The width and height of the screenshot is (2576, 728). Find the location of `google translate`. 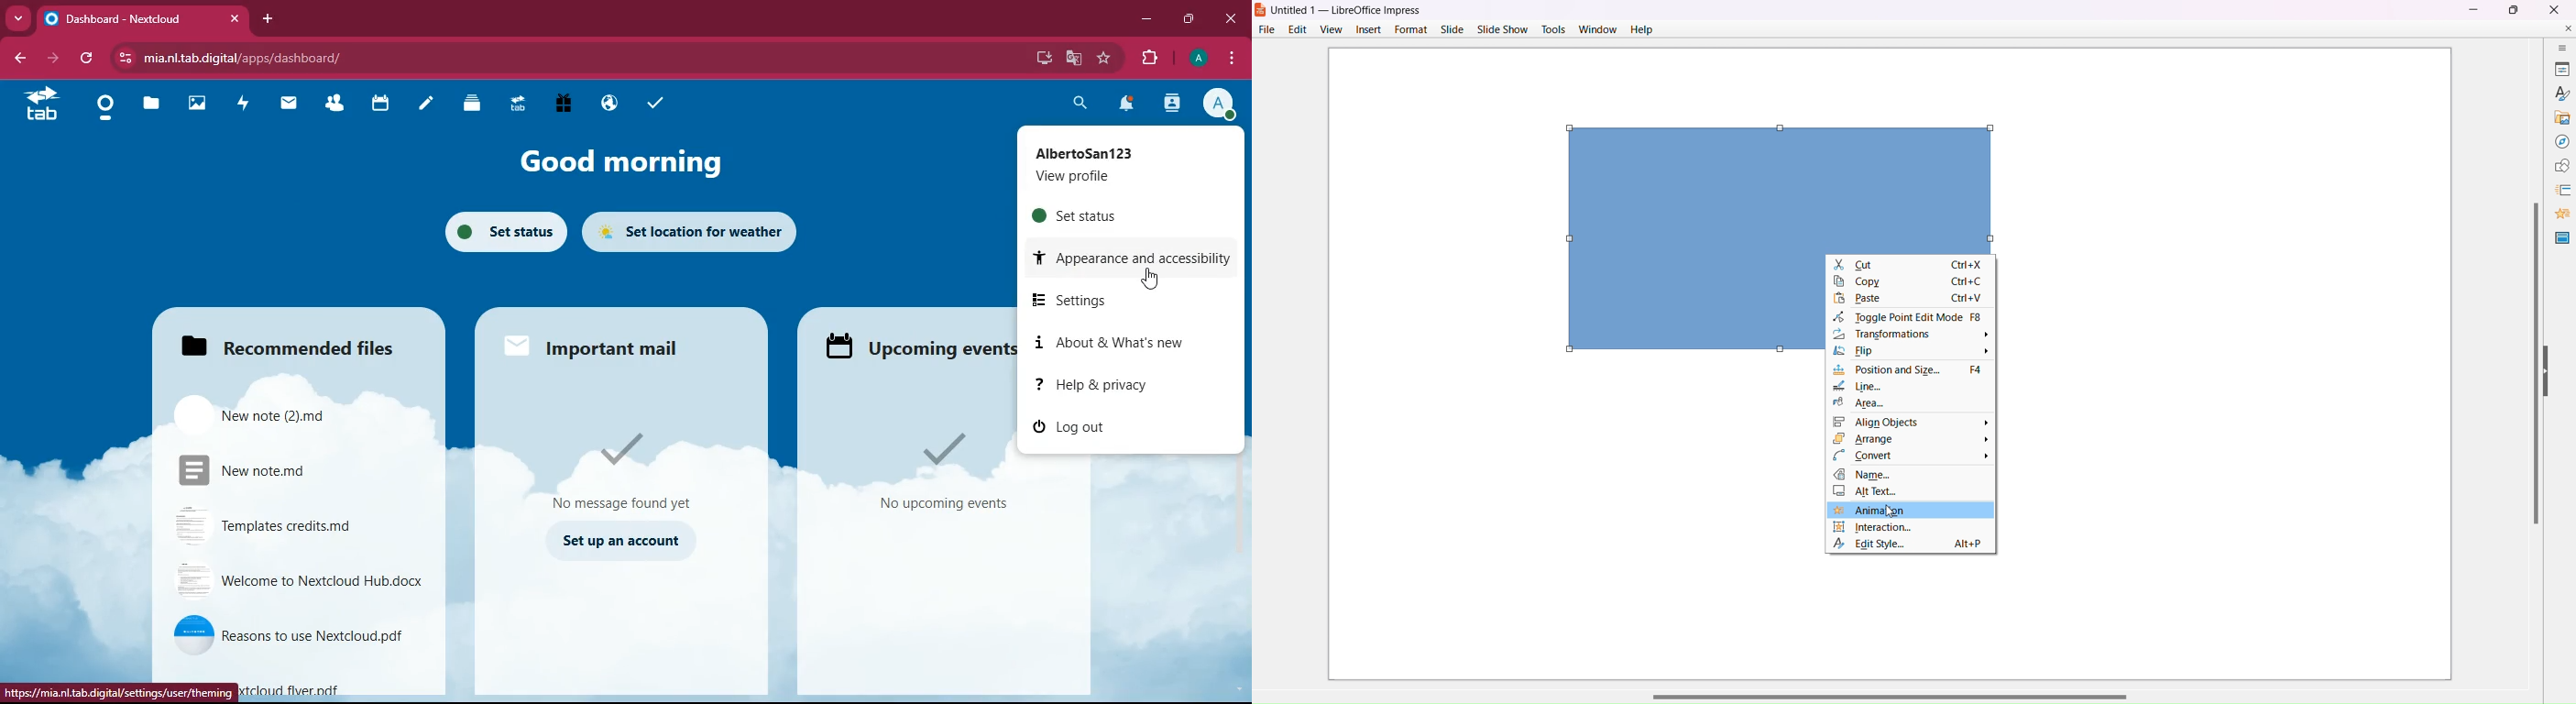

google translate is located at coordinates (1072, 59).